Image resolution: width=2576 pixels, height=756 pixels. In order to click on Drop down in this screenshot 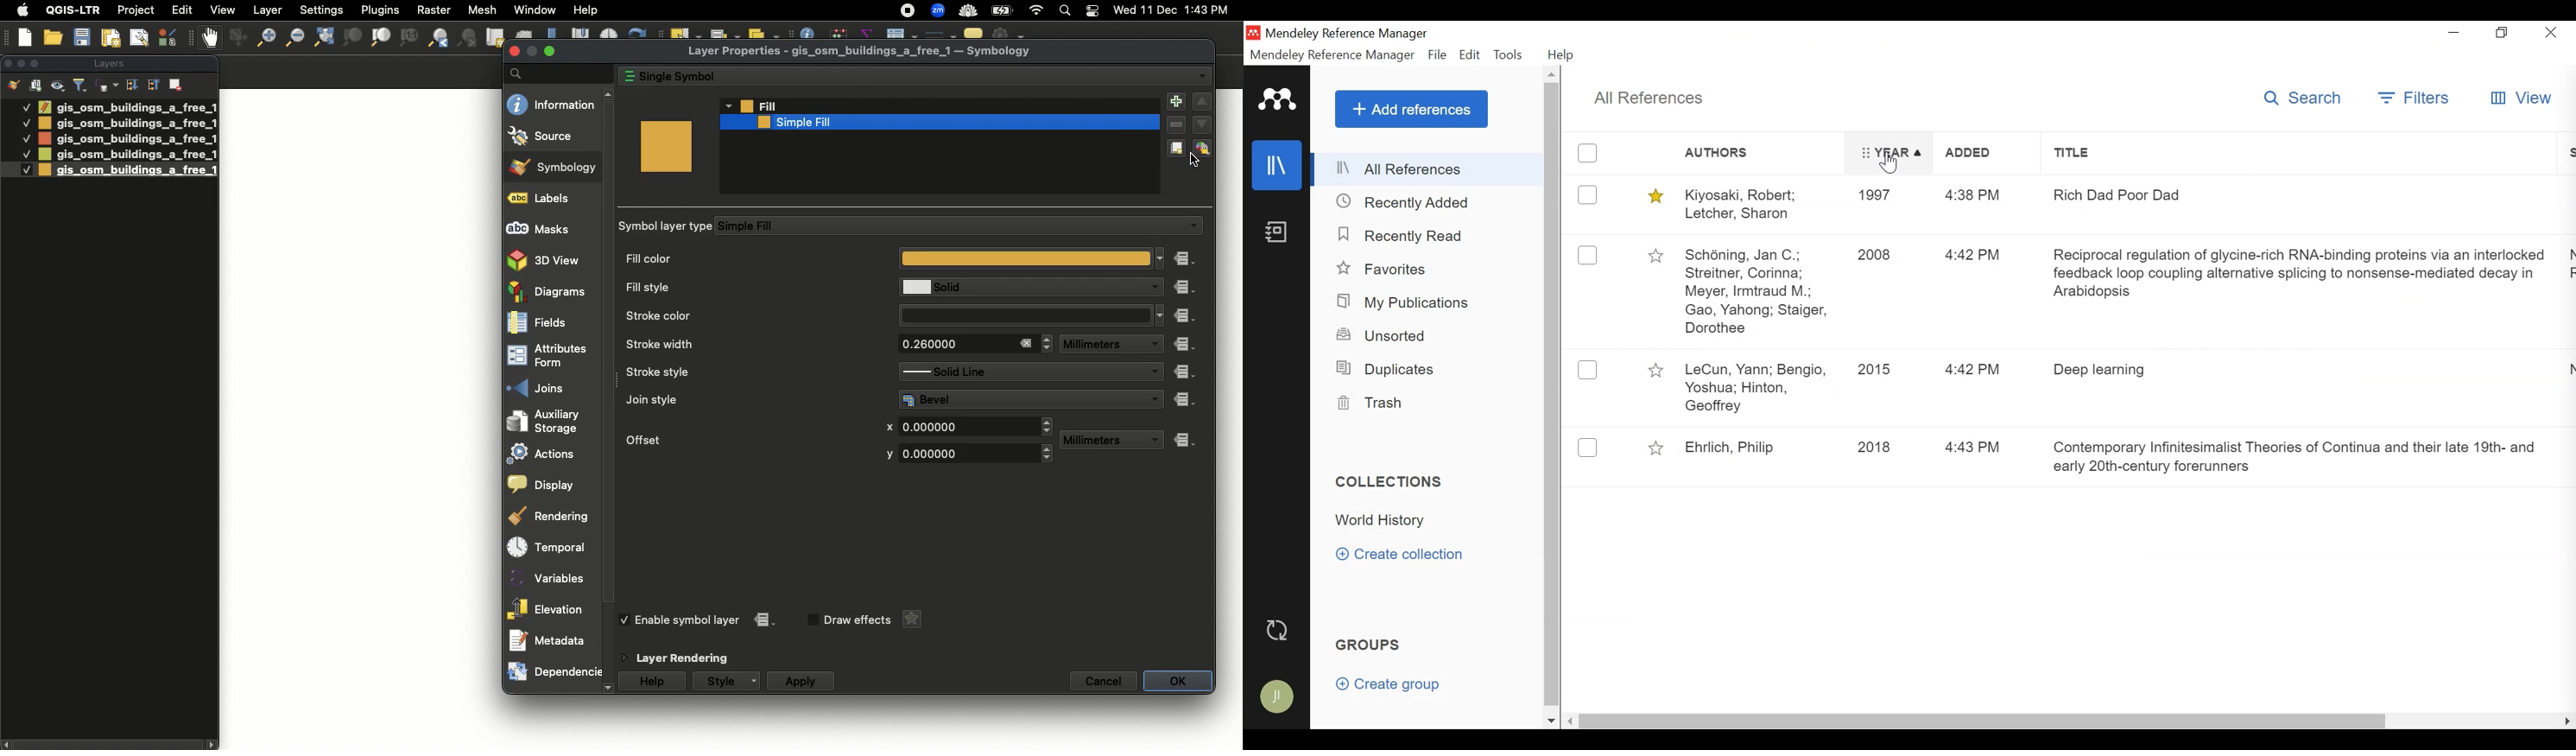, I will do `click(1047, 343)`.